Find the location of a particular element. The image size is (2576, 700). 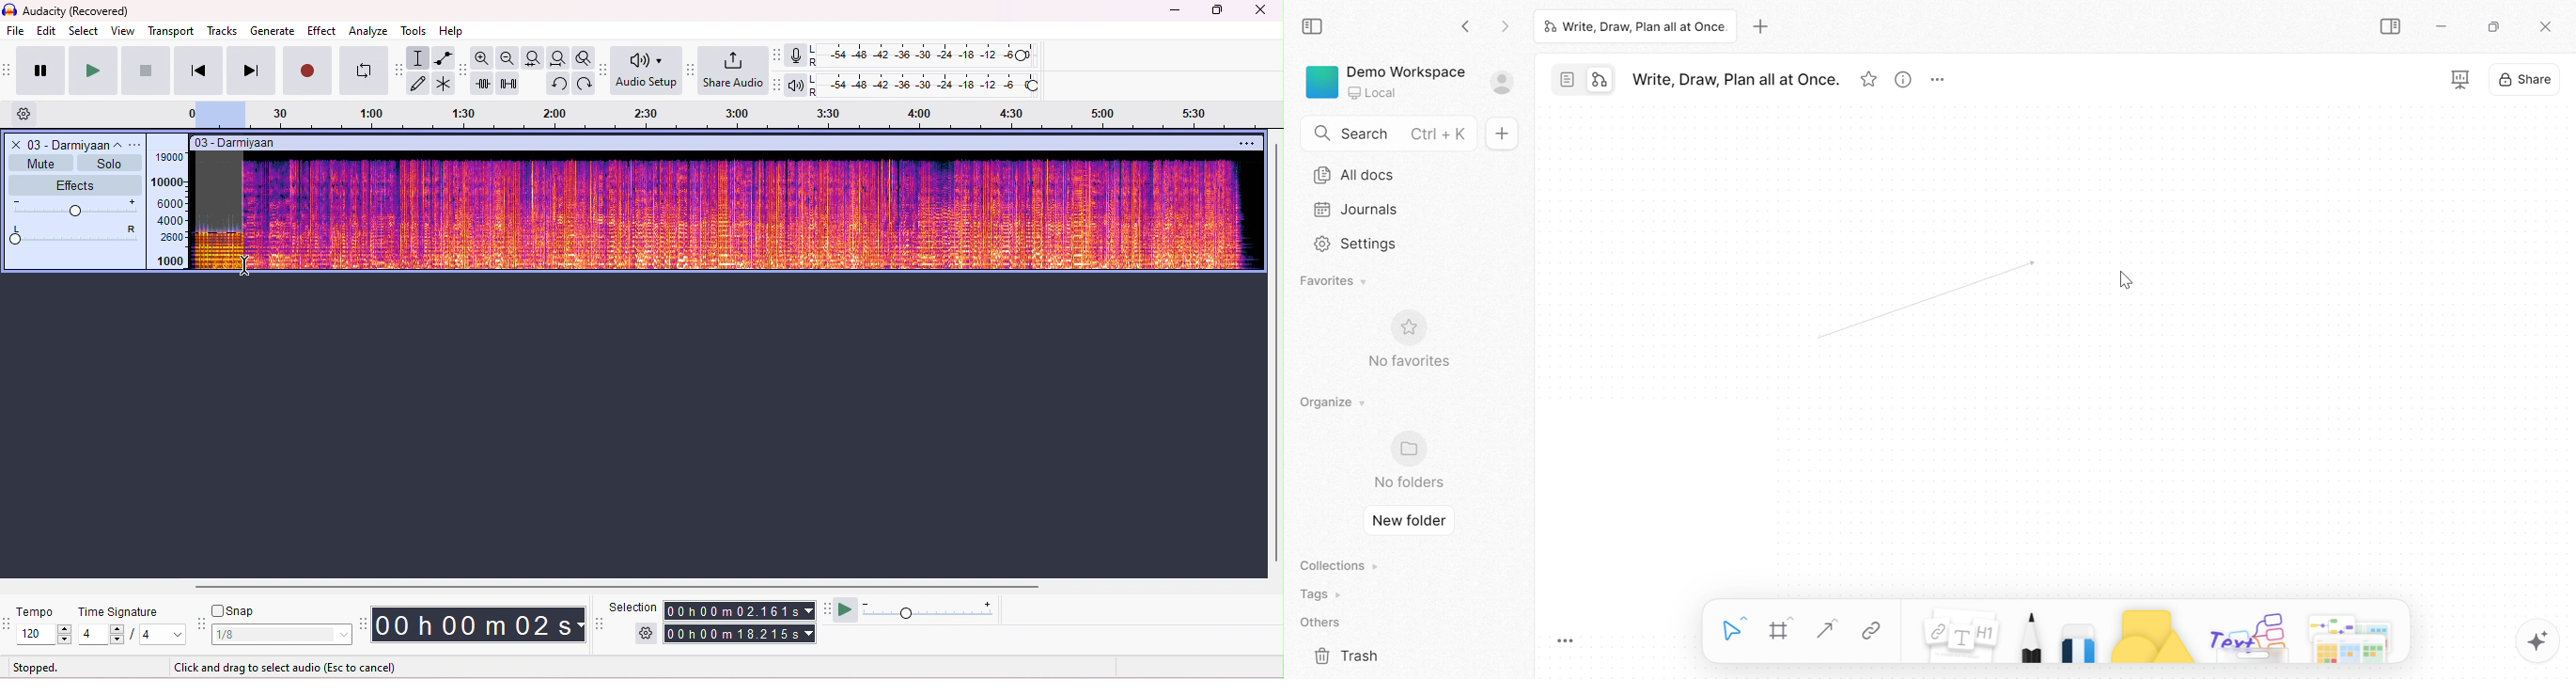

mute is located at coordinates (41, 162).